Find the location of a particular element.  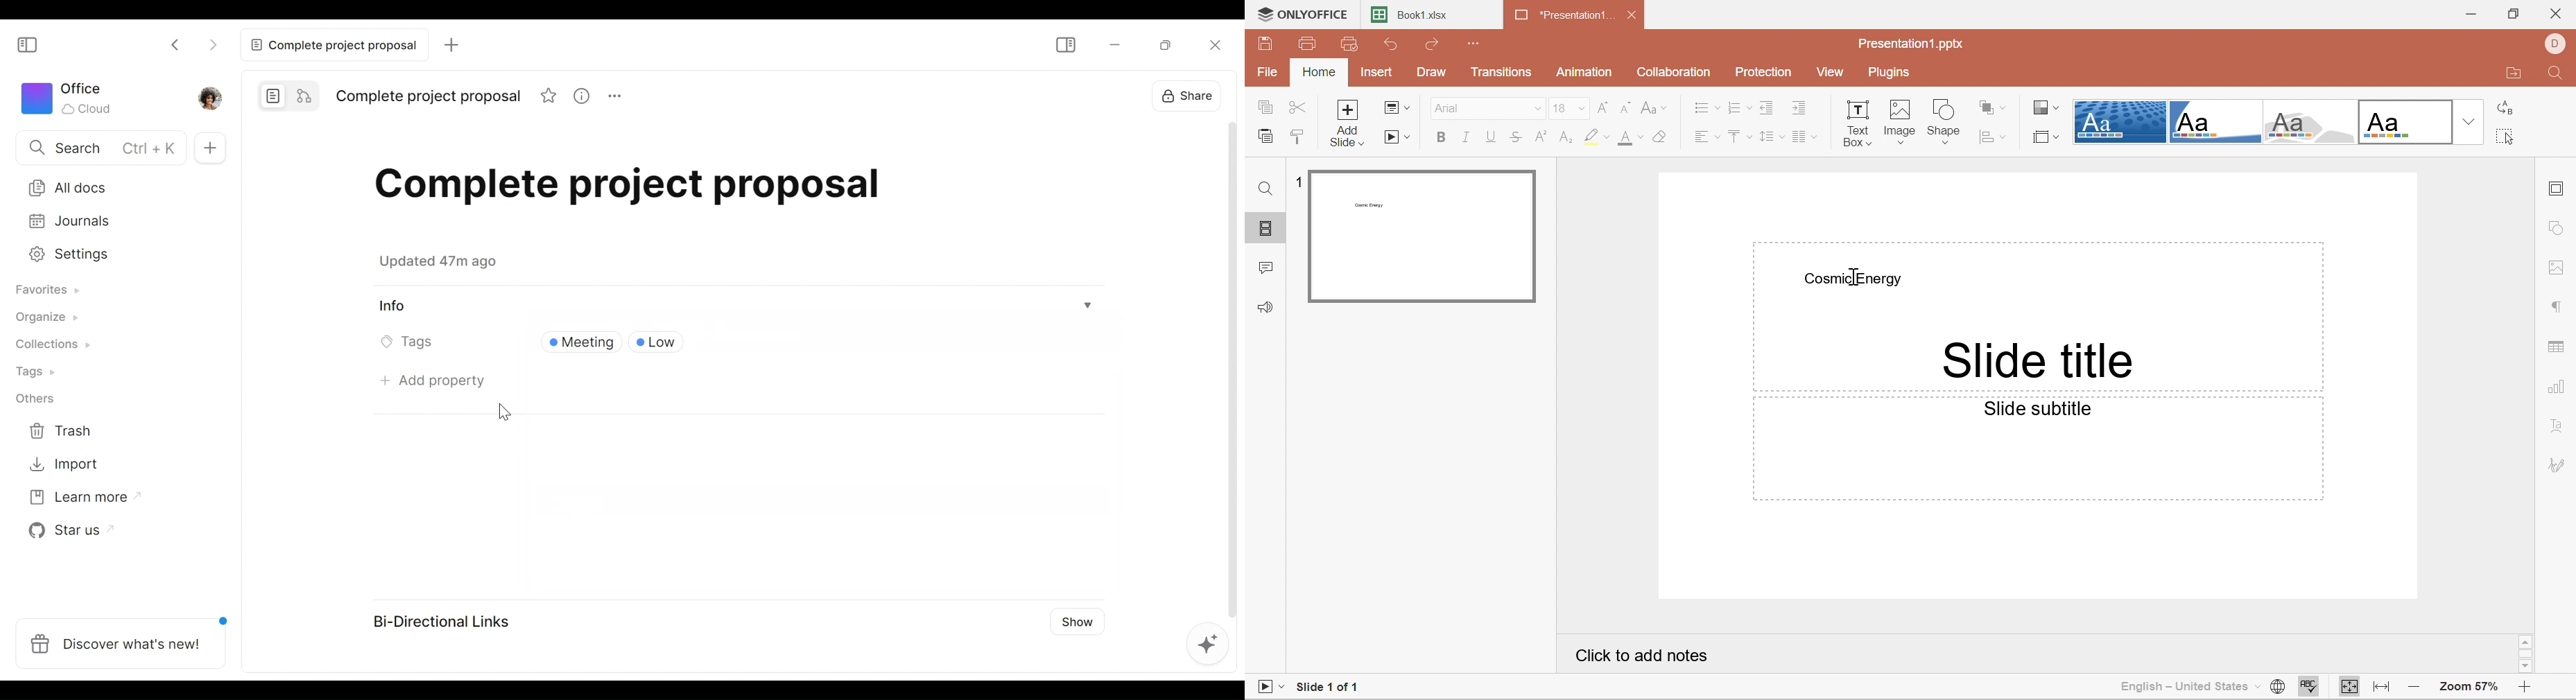

Zoom in is located at coordinates (2525, 686).